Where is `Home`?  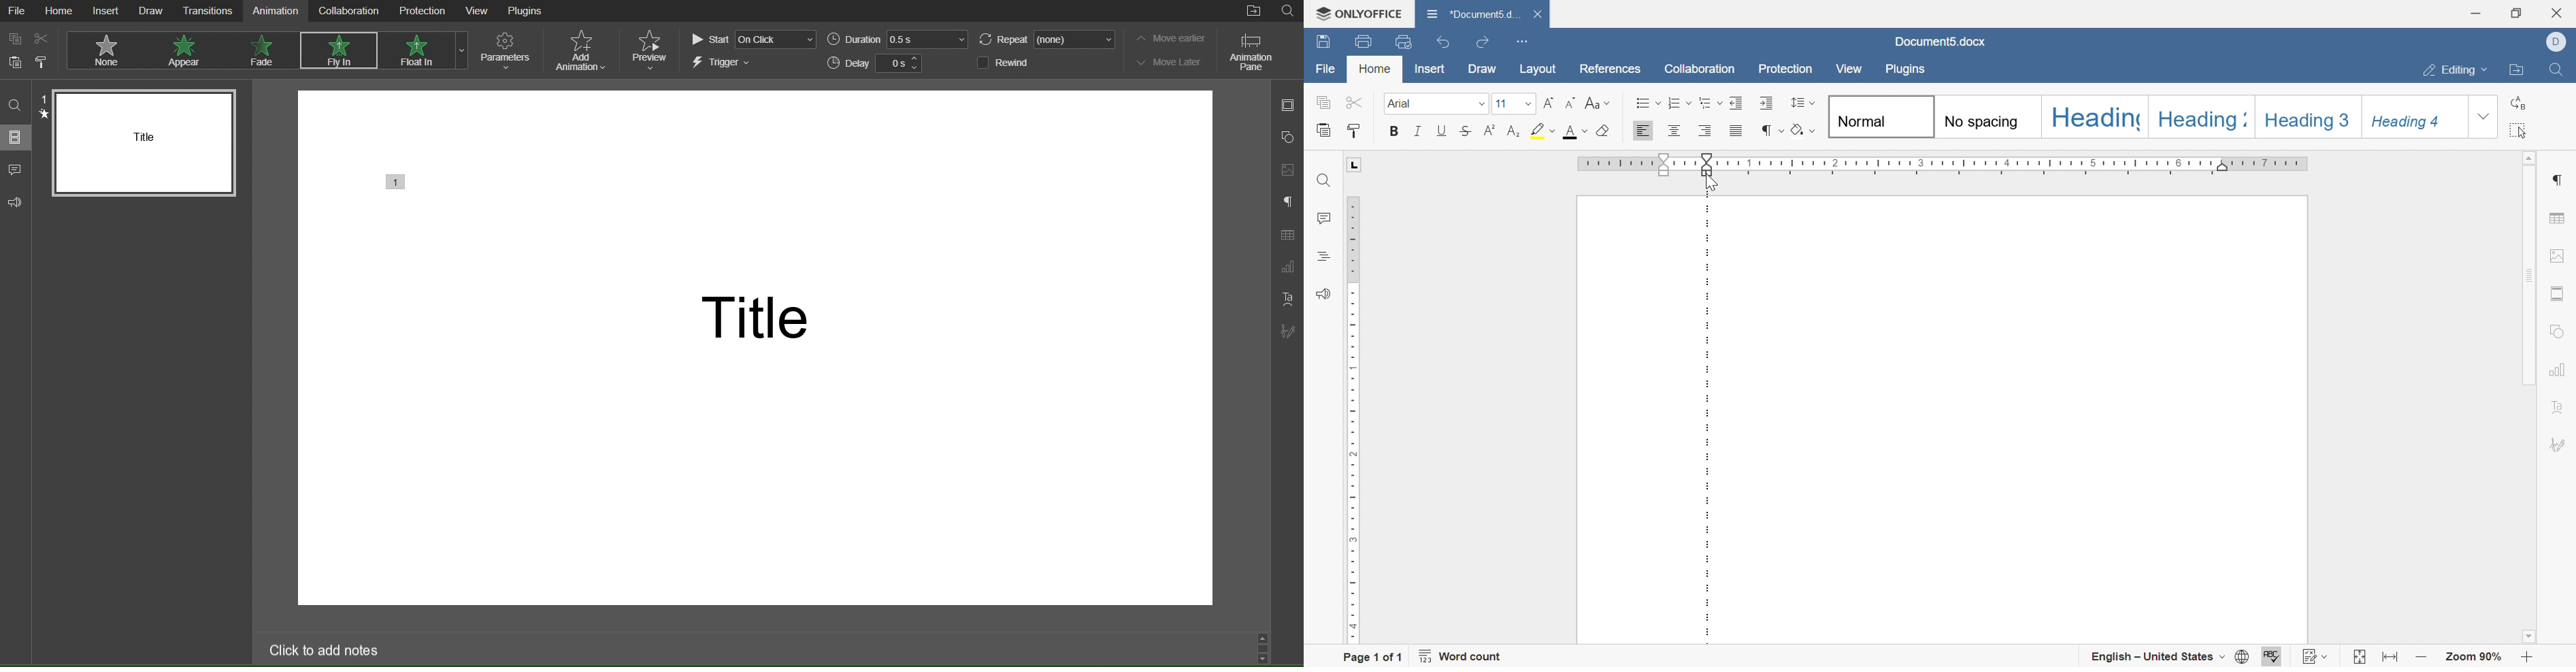
Home is located at coordinates (60, 10).